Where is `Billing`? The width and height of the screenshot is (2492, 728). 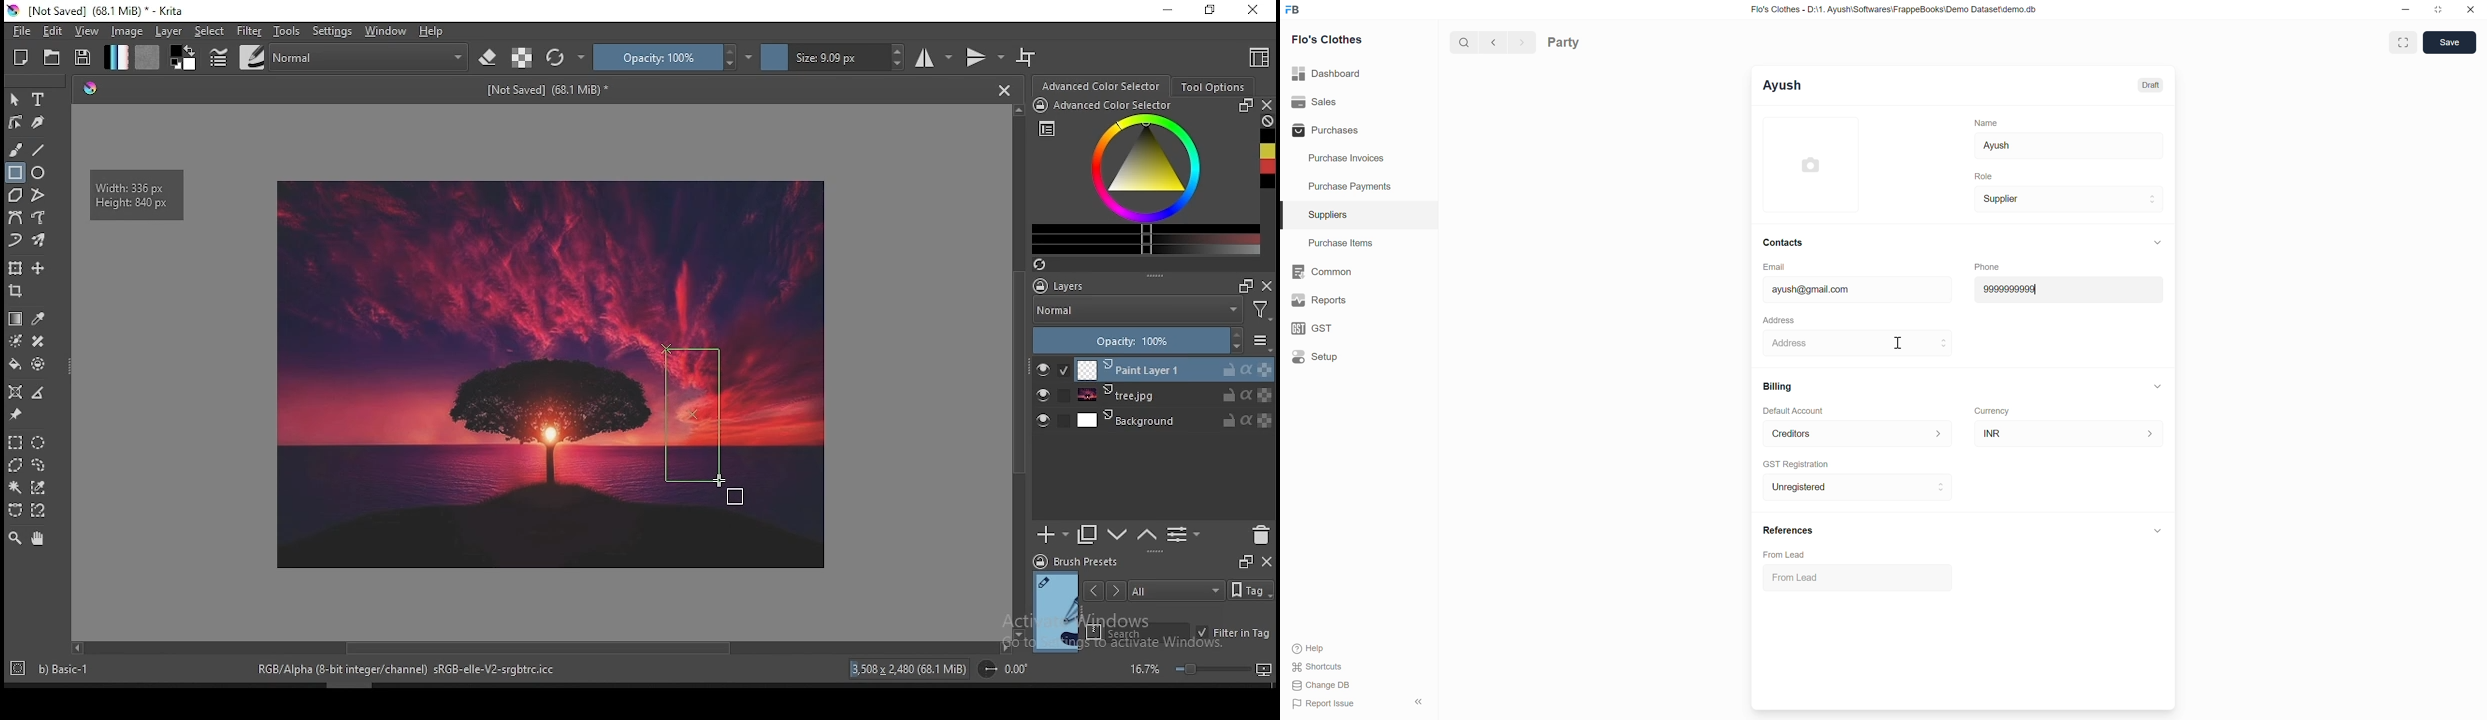
Billing is located at coordinates (1778, 387).